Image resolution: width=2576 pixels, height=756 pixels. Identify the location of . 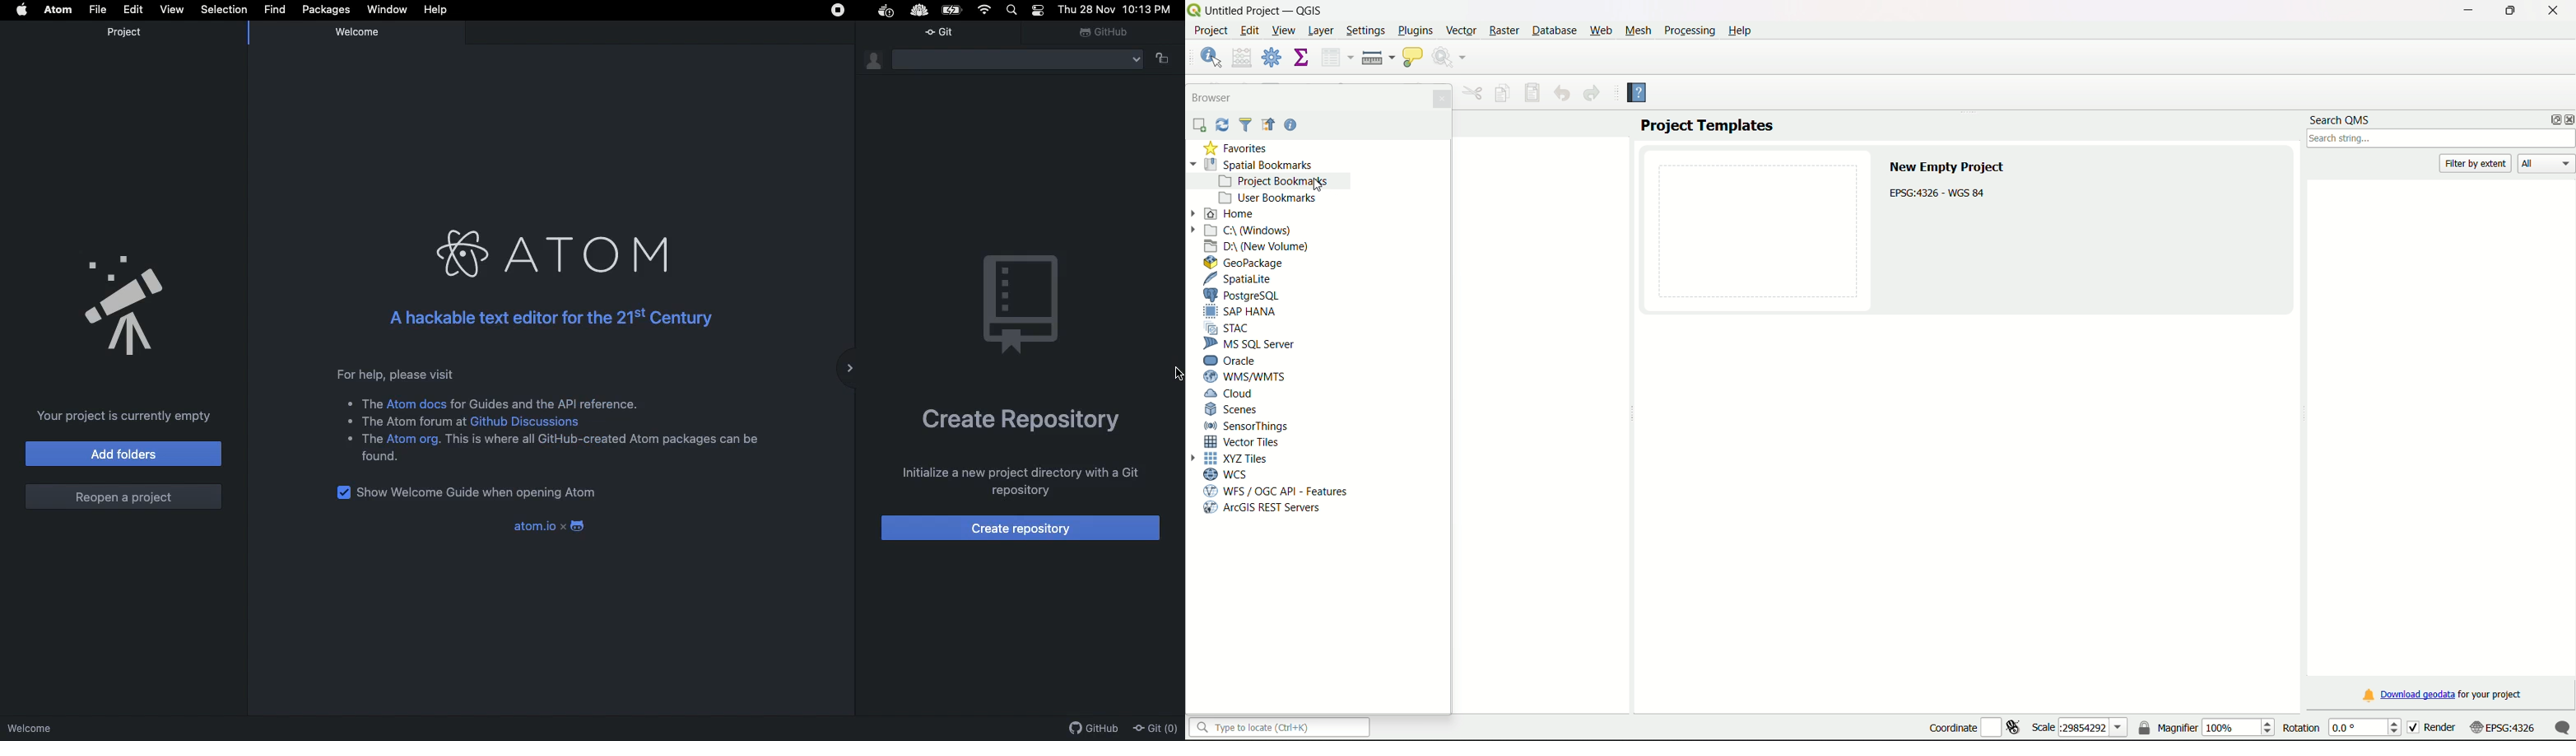
(1473, 93).